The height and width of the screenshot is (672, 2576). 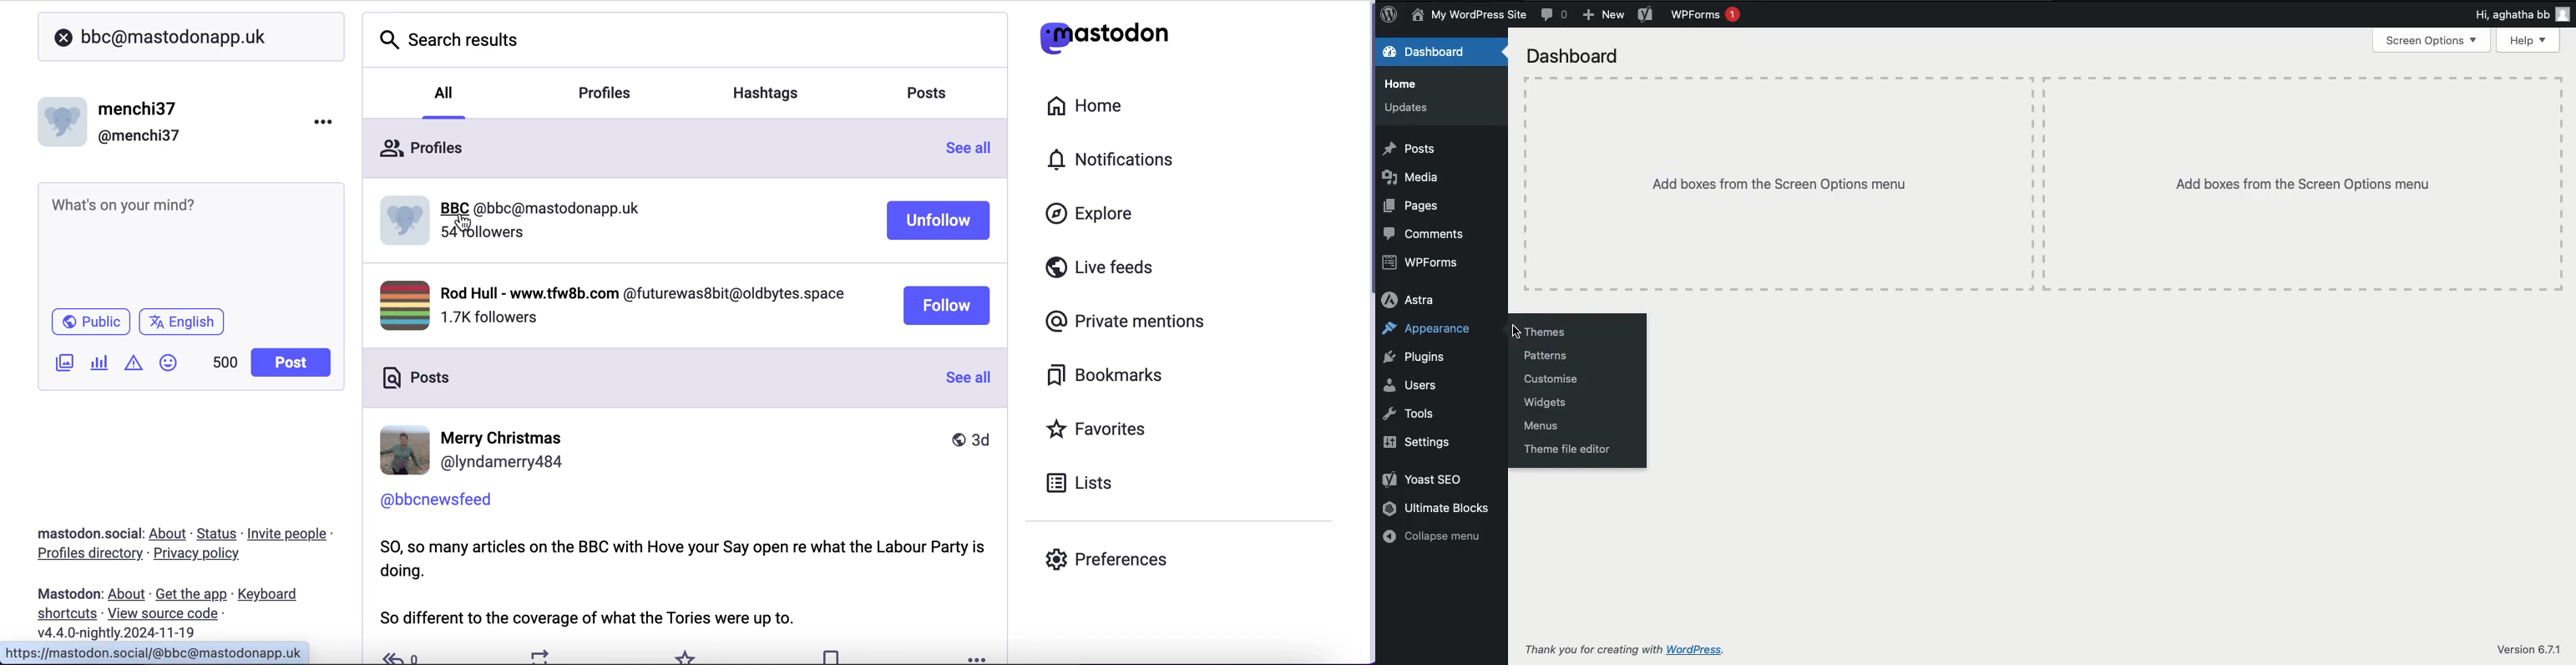 What do you see at coordinates (271, 595) in the screenshot?
I see `keyboard` at bounding box center [271, 595].